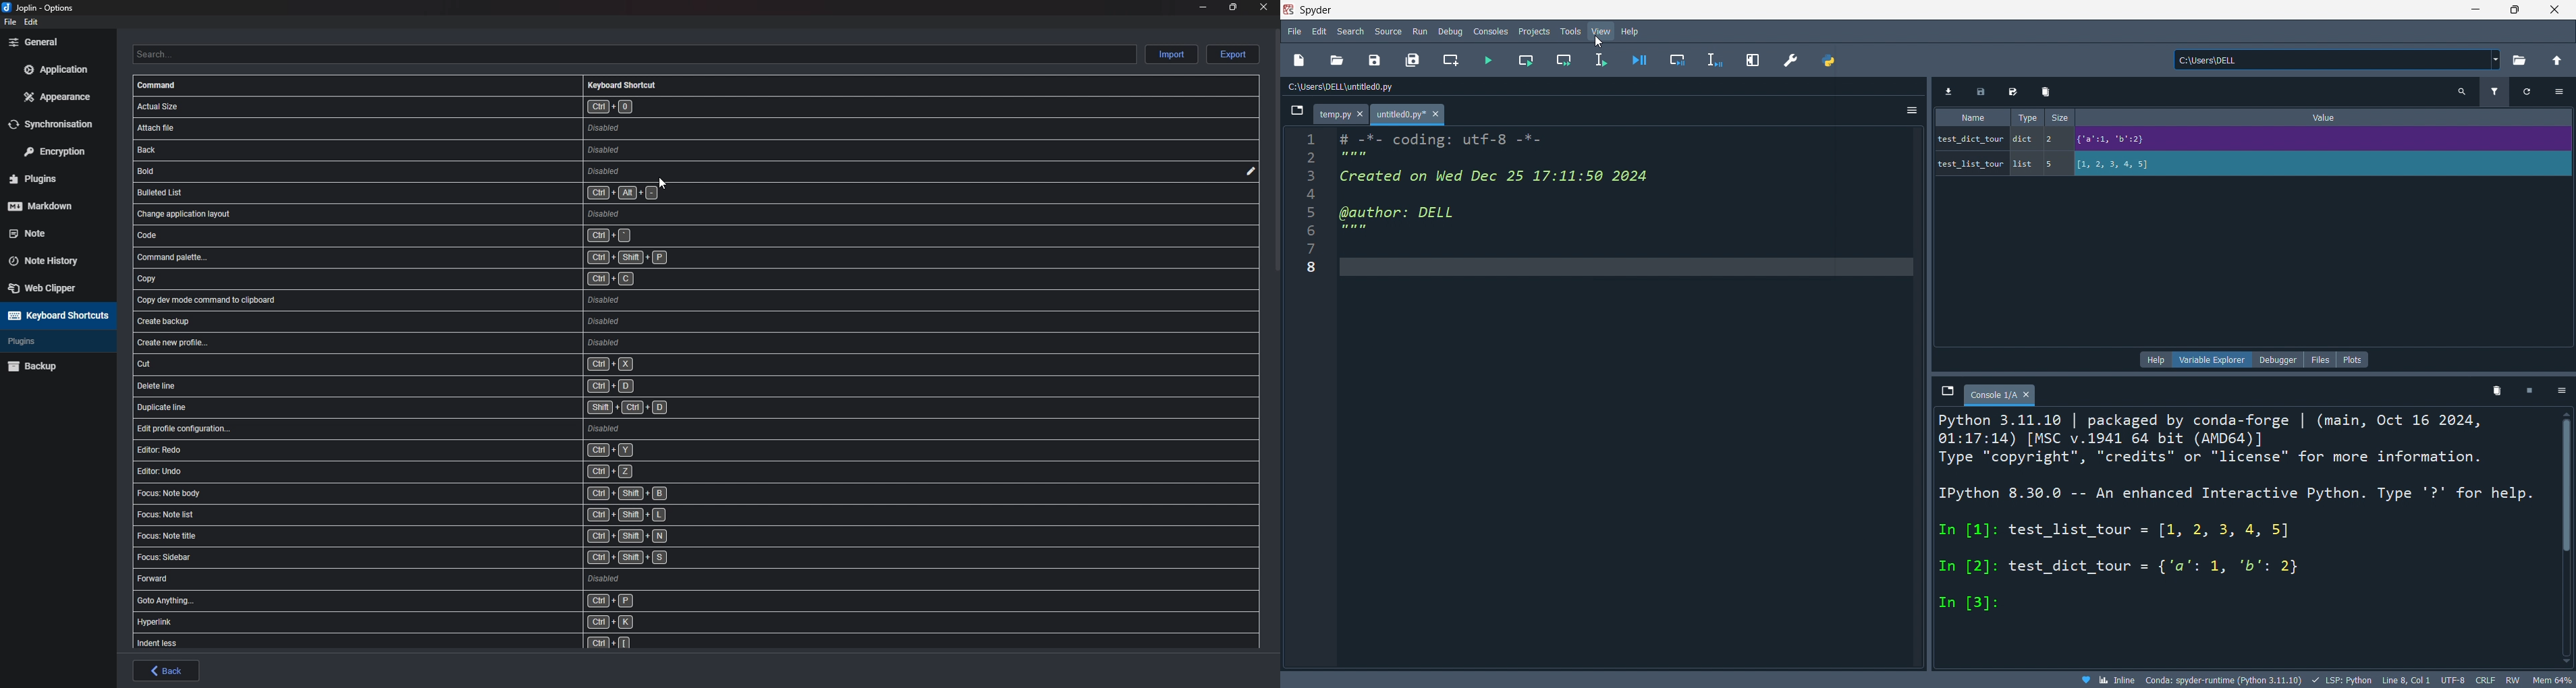 This screenshot has height=700, width=2576. What do you see at coordinates (2278, 360) in the screenshot?
I see `debugger` at bounding box center [2278, 360].